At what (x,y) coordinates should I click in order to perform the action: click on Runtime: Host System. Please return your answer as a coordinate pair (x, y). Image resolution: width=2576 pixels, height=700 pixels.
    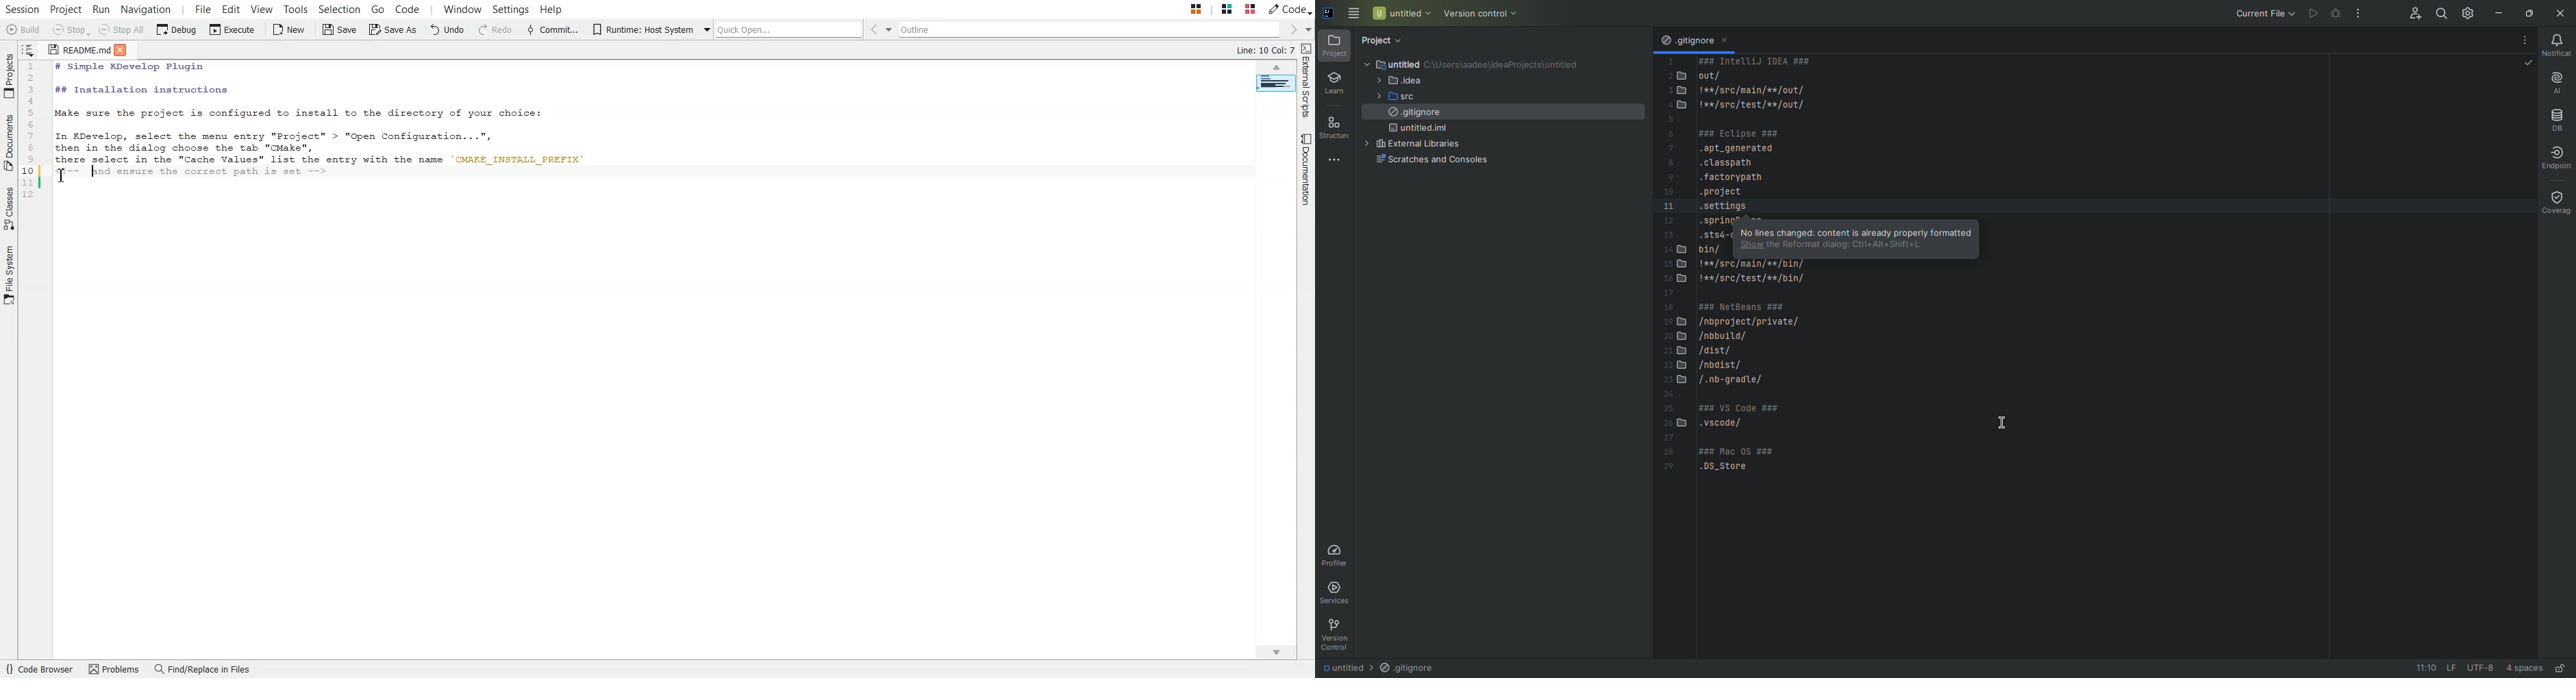
    Looking at the image, I should click on (641, 30).